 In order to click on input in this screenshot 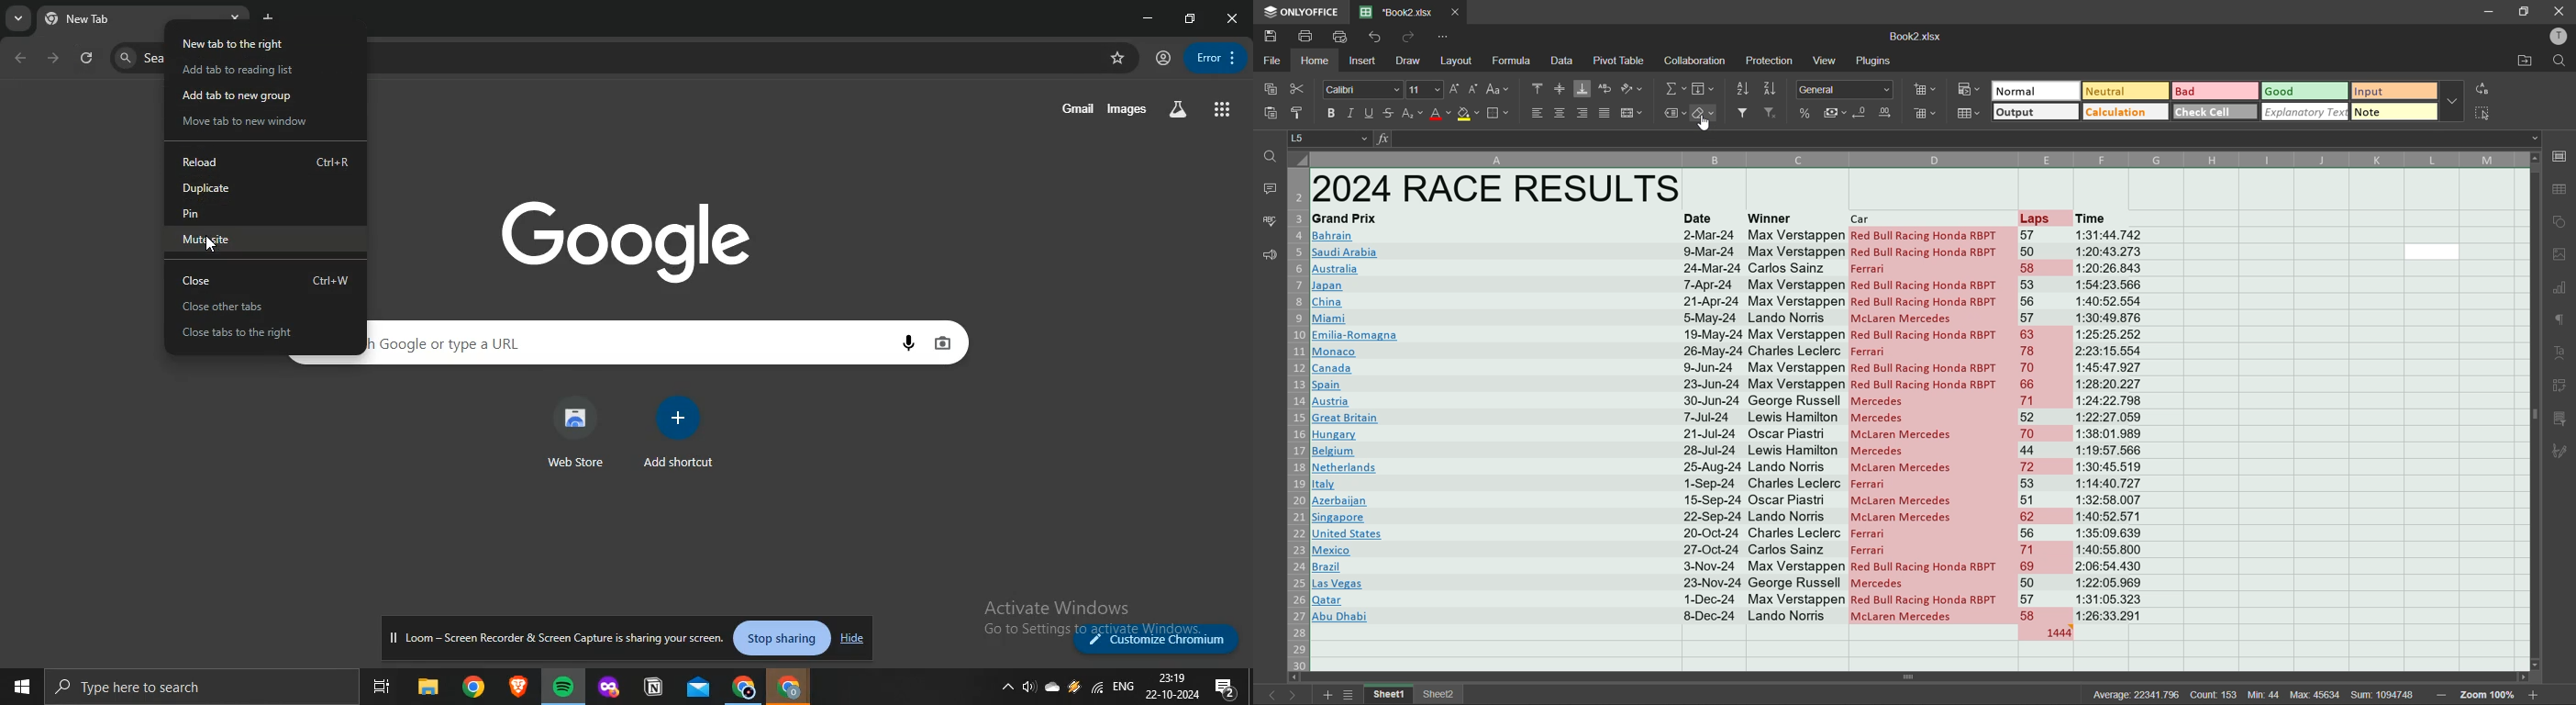, I will do `click(2391, 91)`.